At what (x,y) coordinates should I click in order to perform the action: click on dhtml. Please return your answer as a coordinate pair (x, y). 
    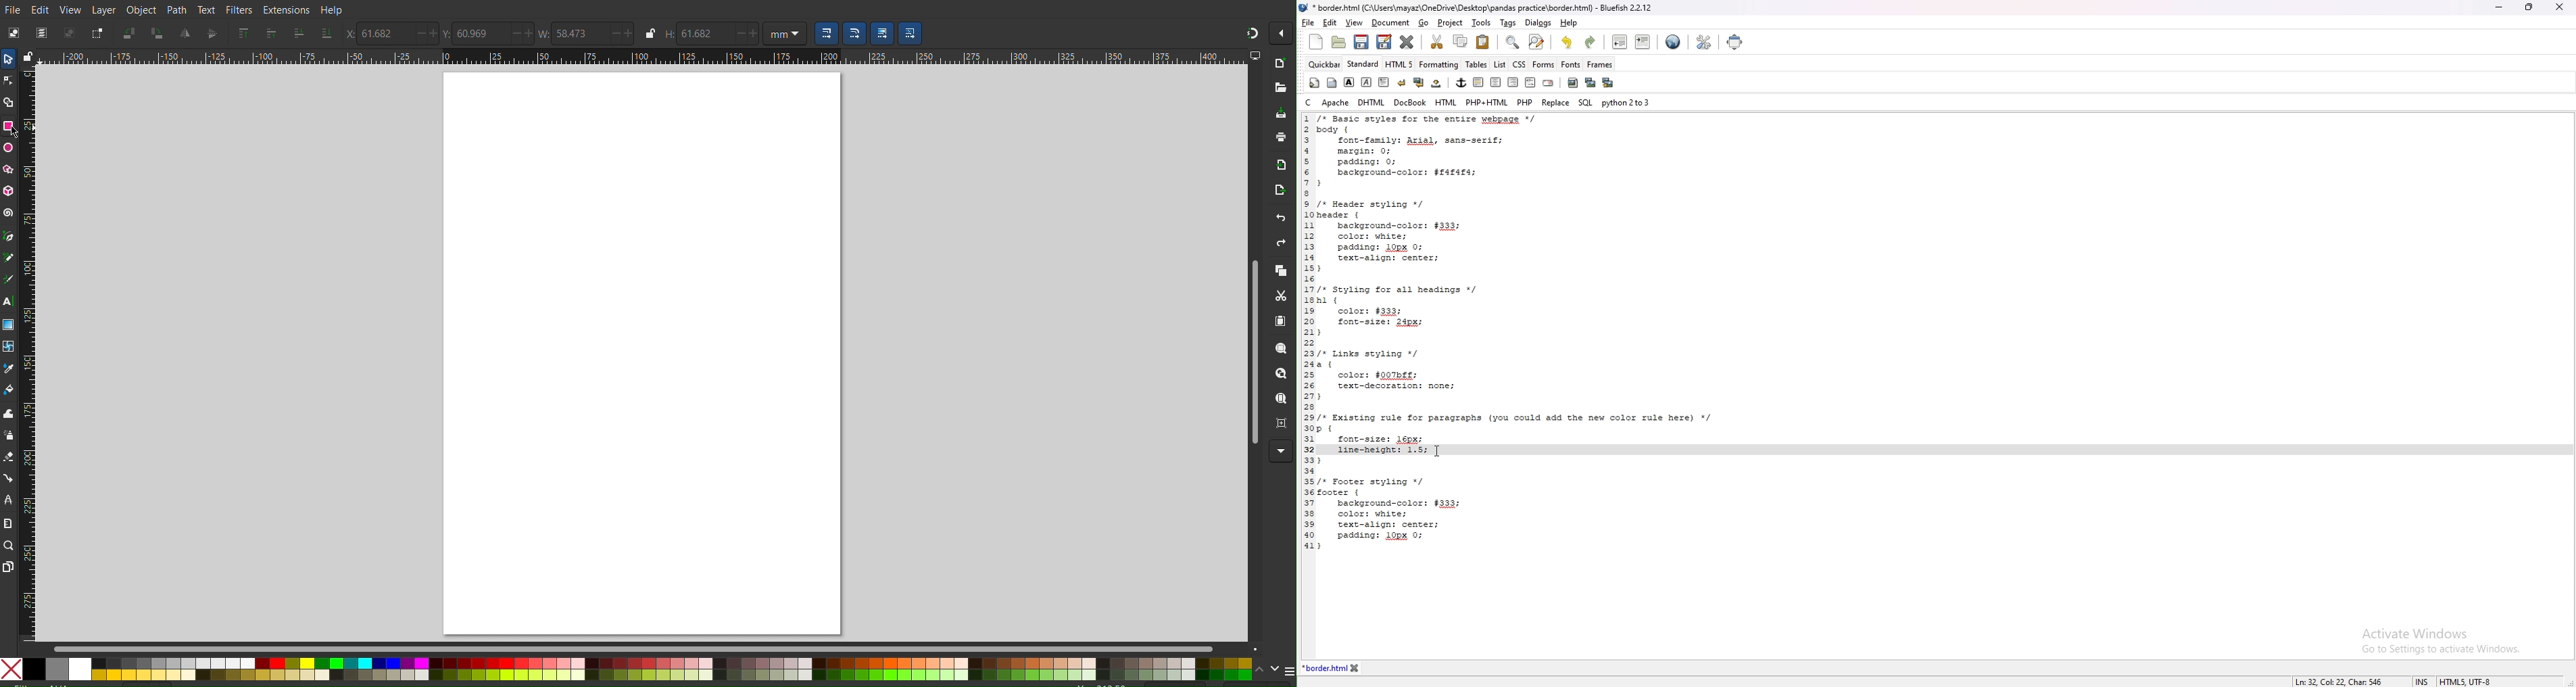
    Looking at the image, I should click on (1372, 102).